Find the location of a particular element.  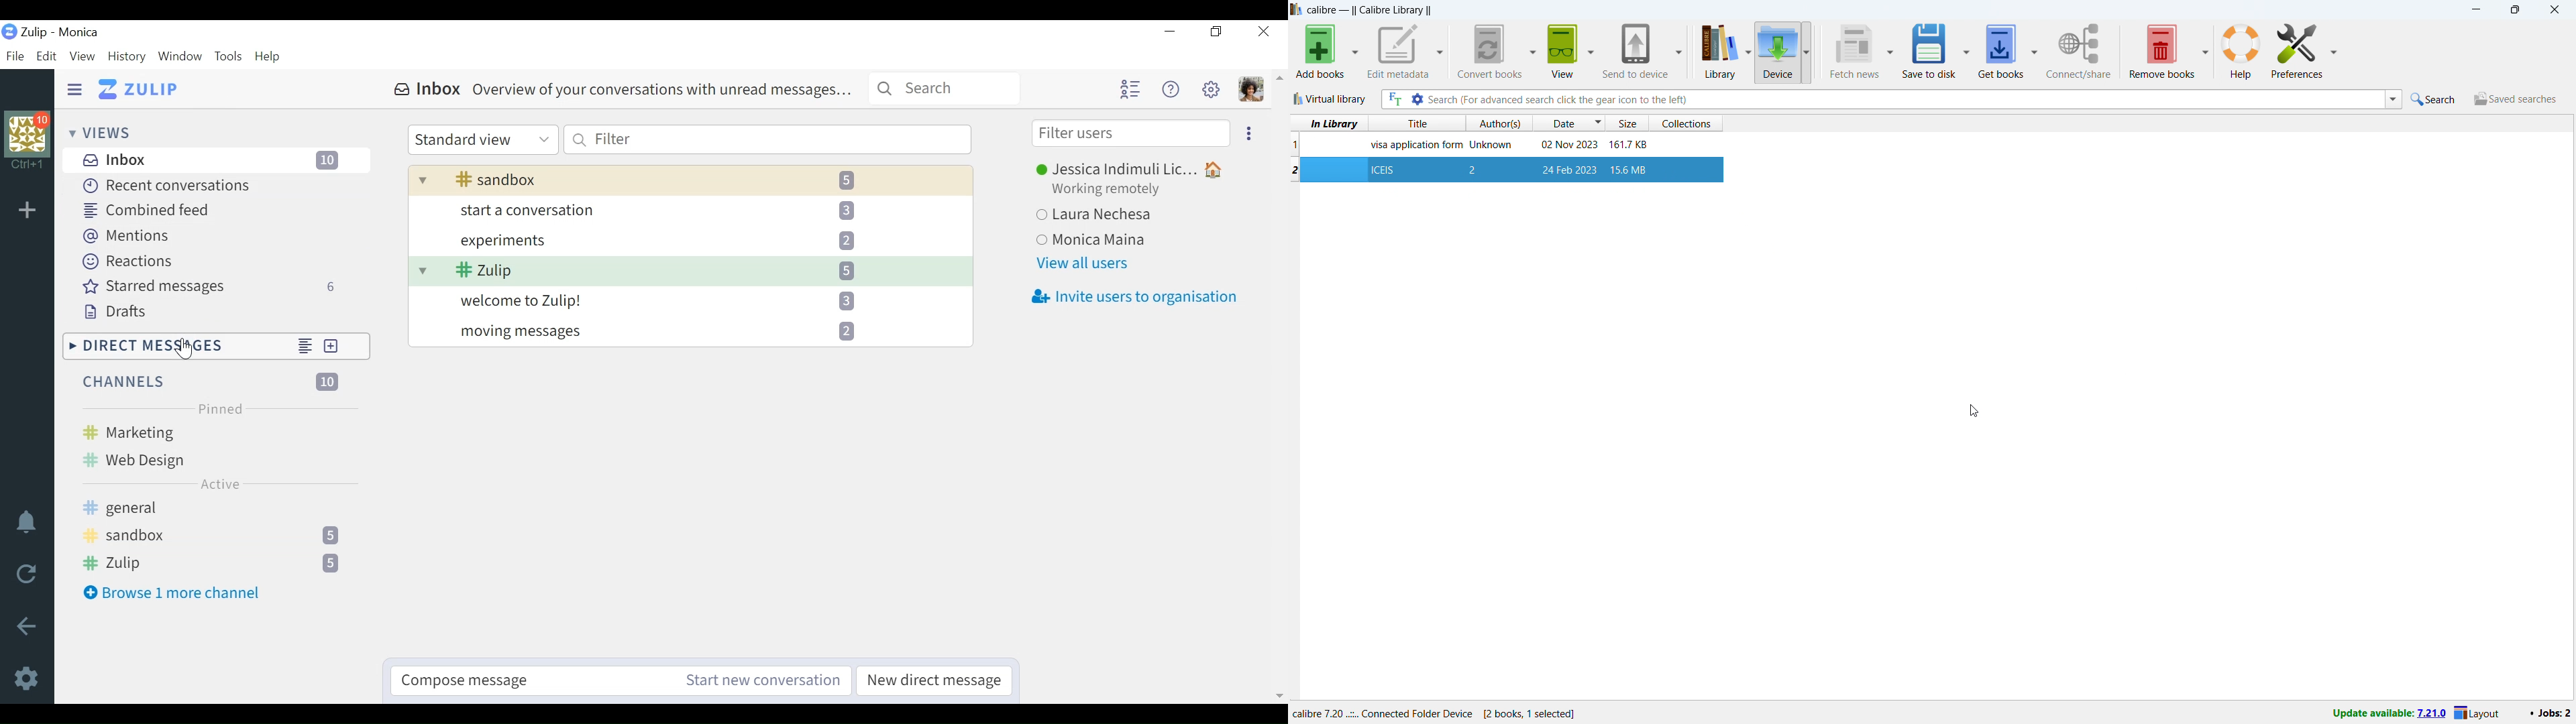

saved searches is located at coordinates (2514, 99).